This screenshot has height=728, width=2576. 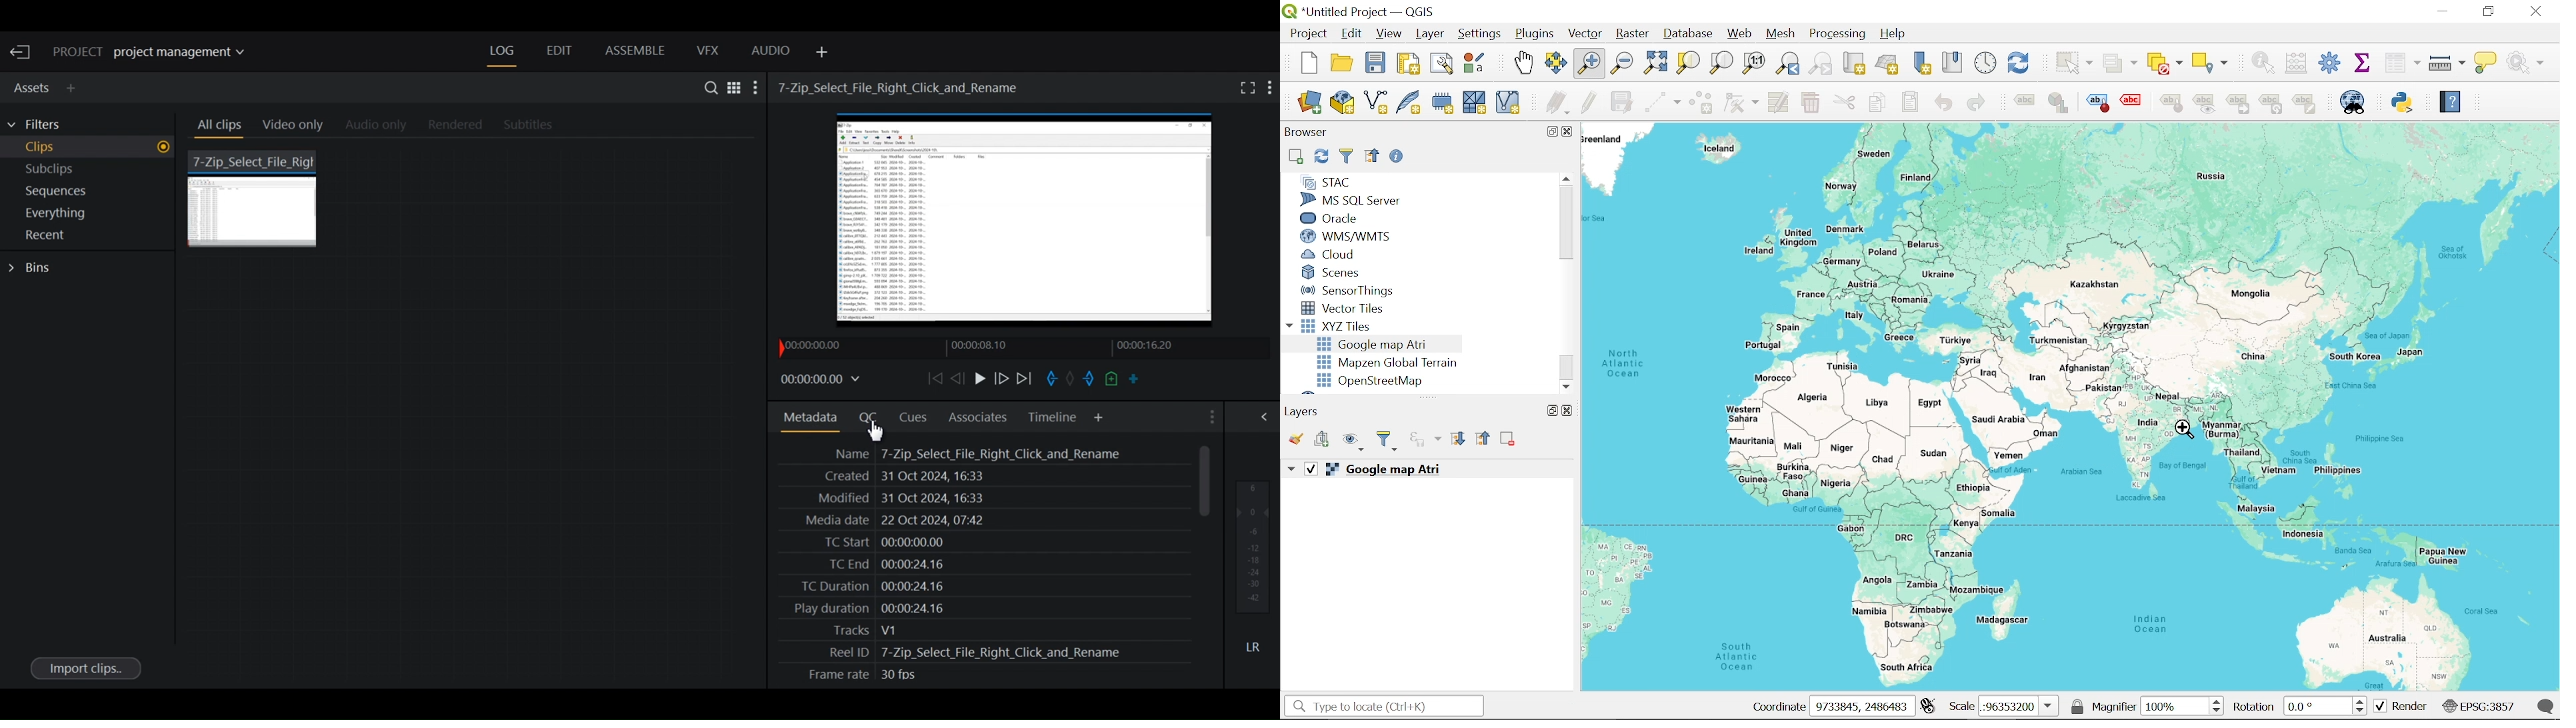 What do you see at coordinates (1565, 224) in the screenshot?
I see `Vertical scrollbar` at bounding box center [1565, 224].